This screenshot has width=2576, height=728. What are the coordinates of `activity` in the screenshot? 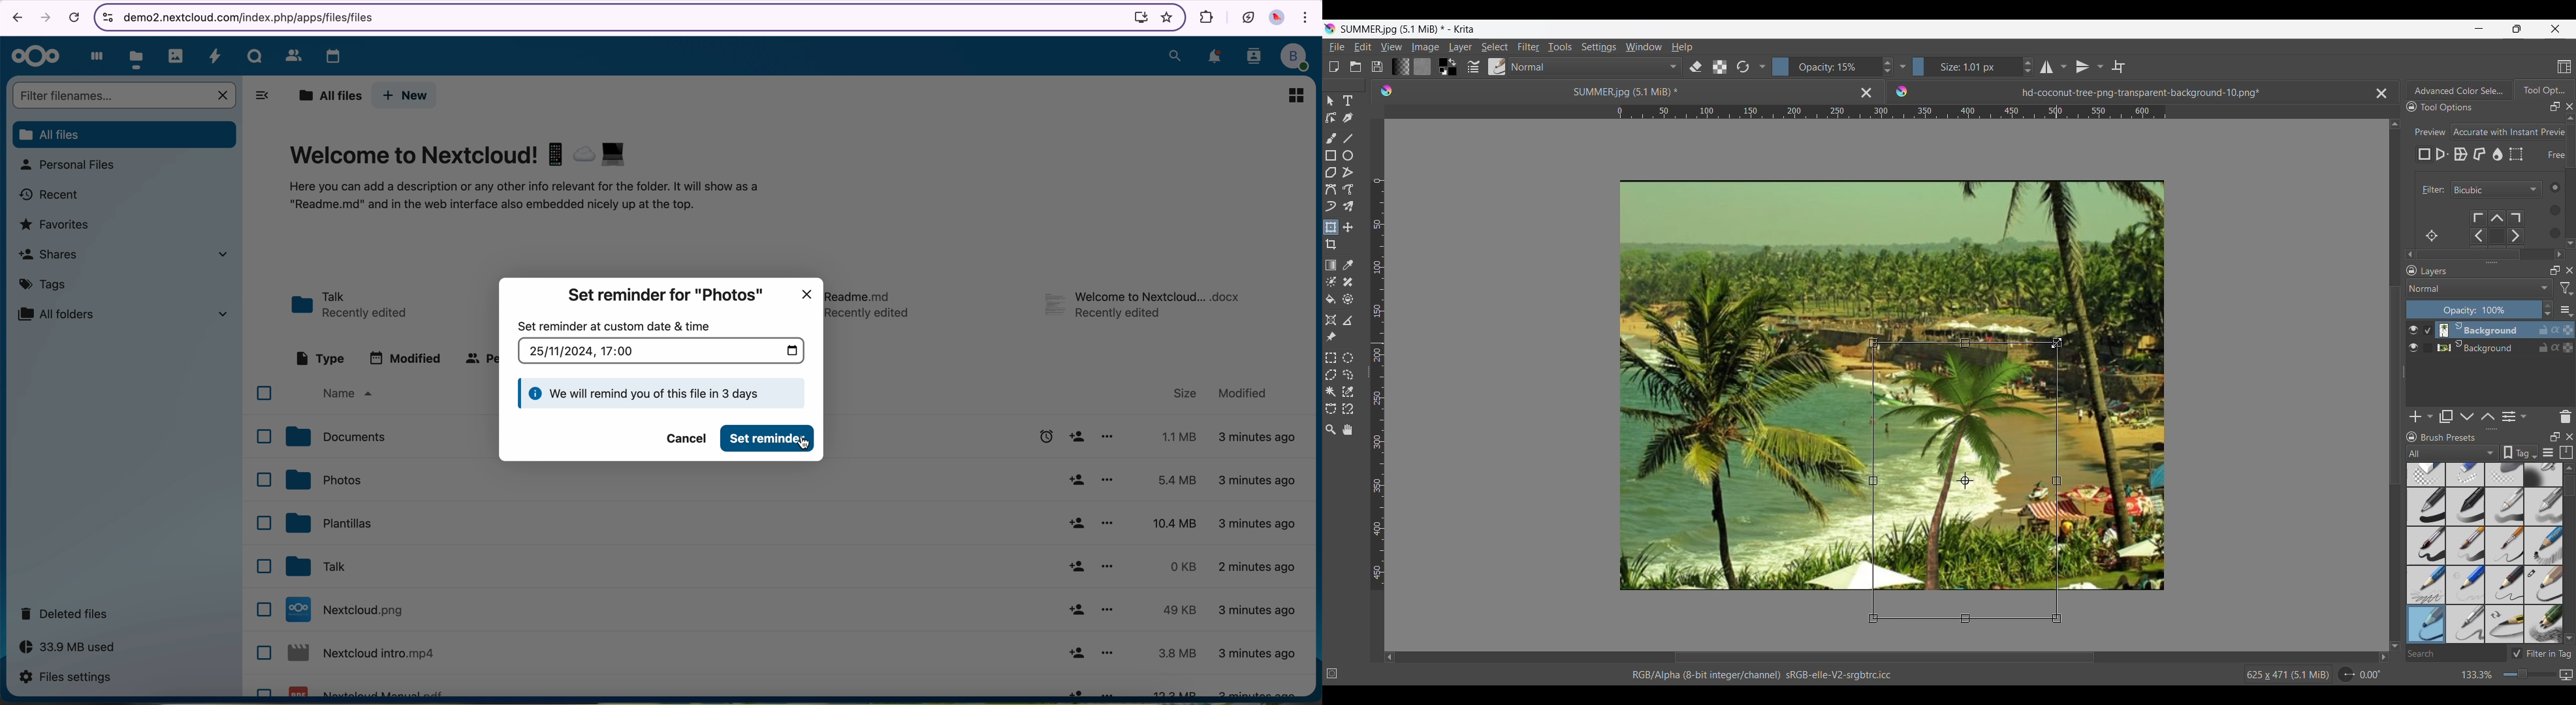 It's located at (216, 56).